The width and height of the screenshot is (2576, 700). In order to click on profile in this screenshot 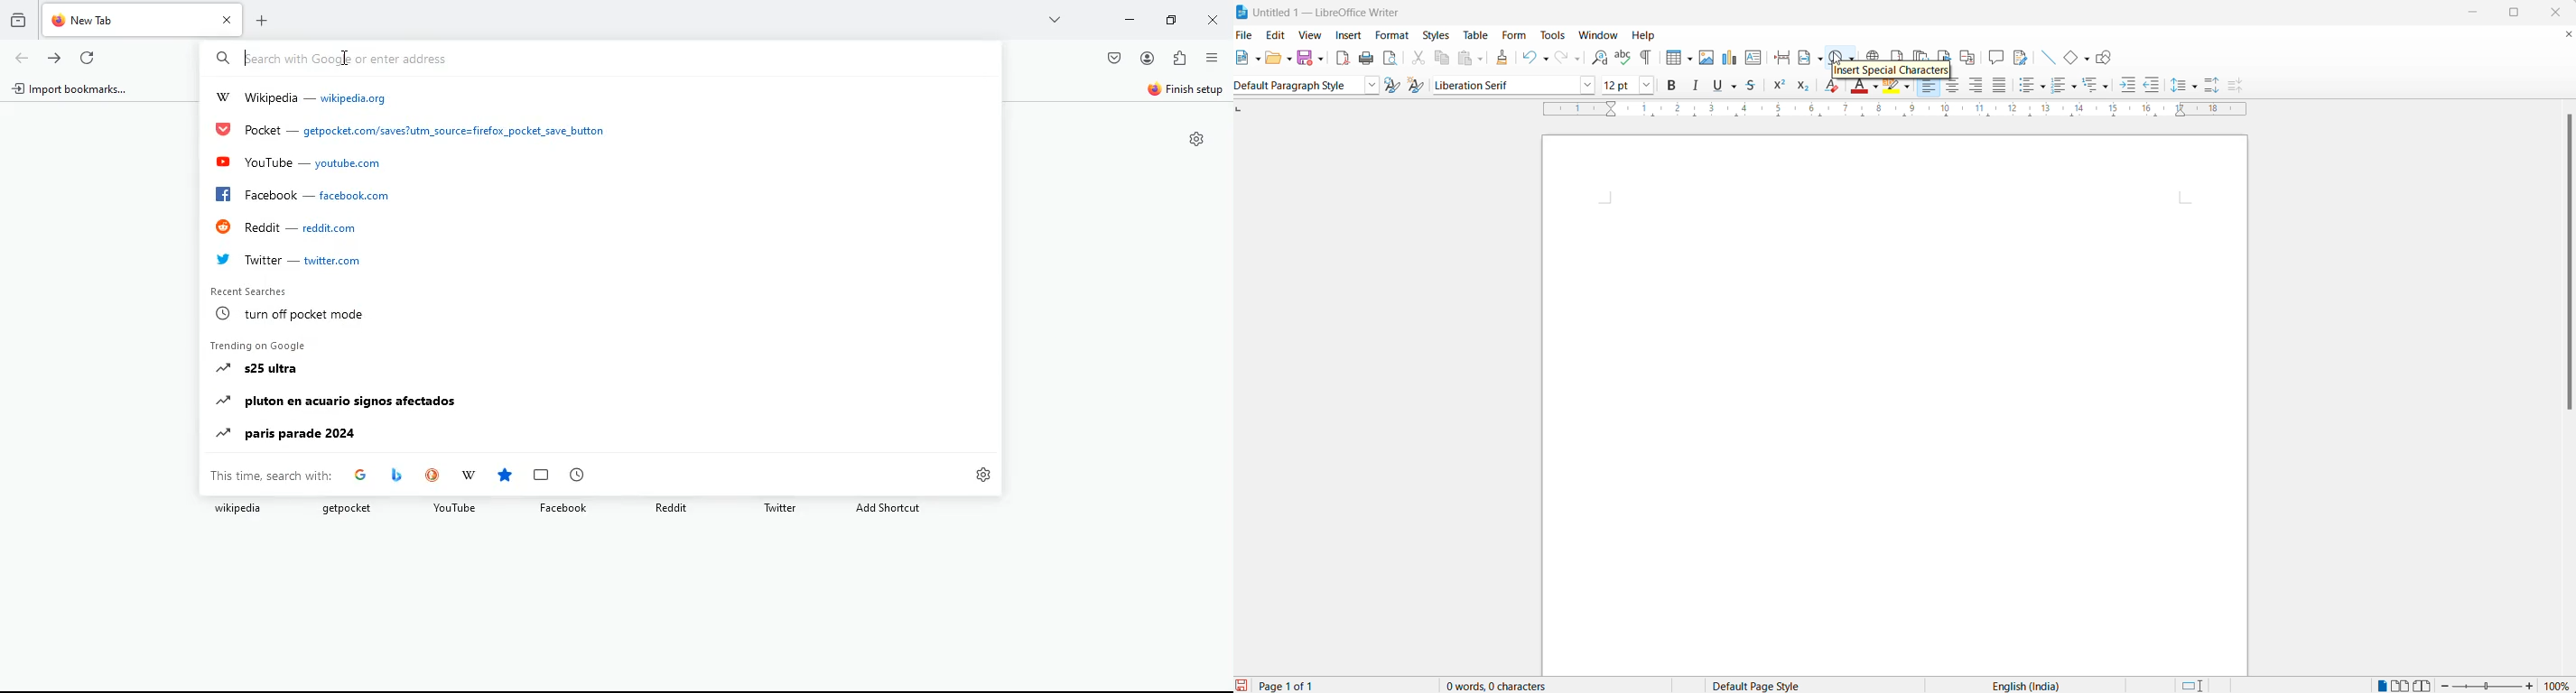, I will do `click(1149, 59)`.